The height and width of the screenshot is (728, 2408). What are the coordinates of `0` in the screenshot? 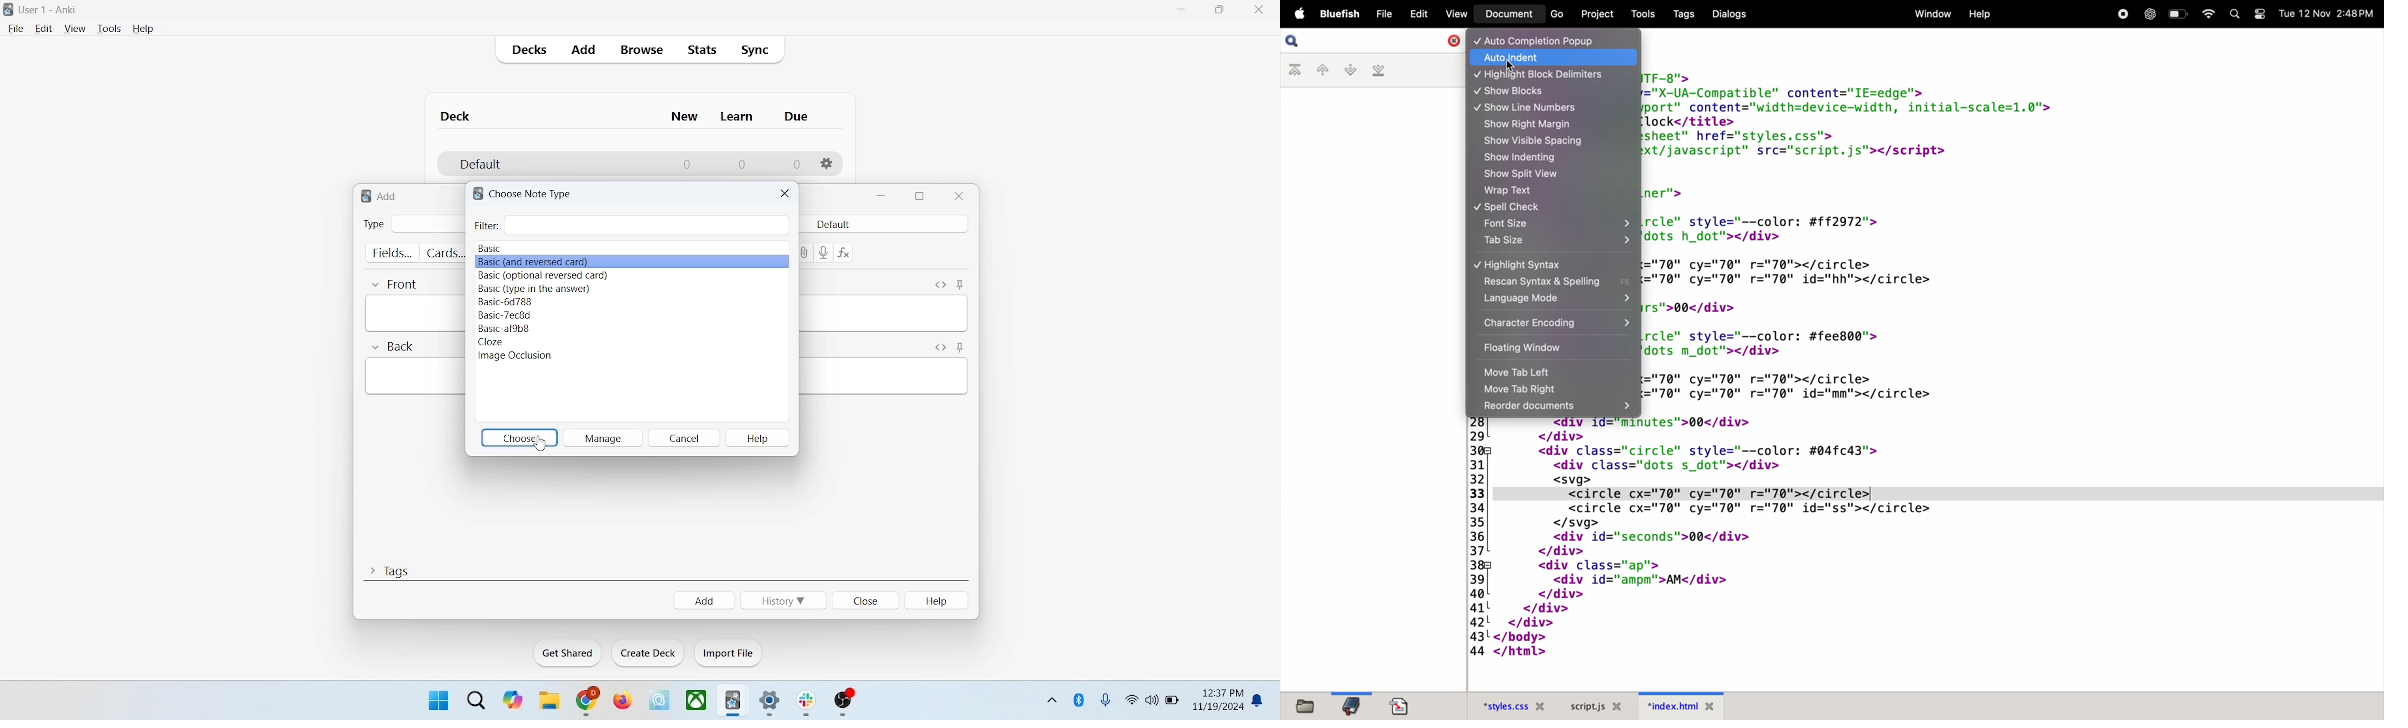 It's located at (688, 164).